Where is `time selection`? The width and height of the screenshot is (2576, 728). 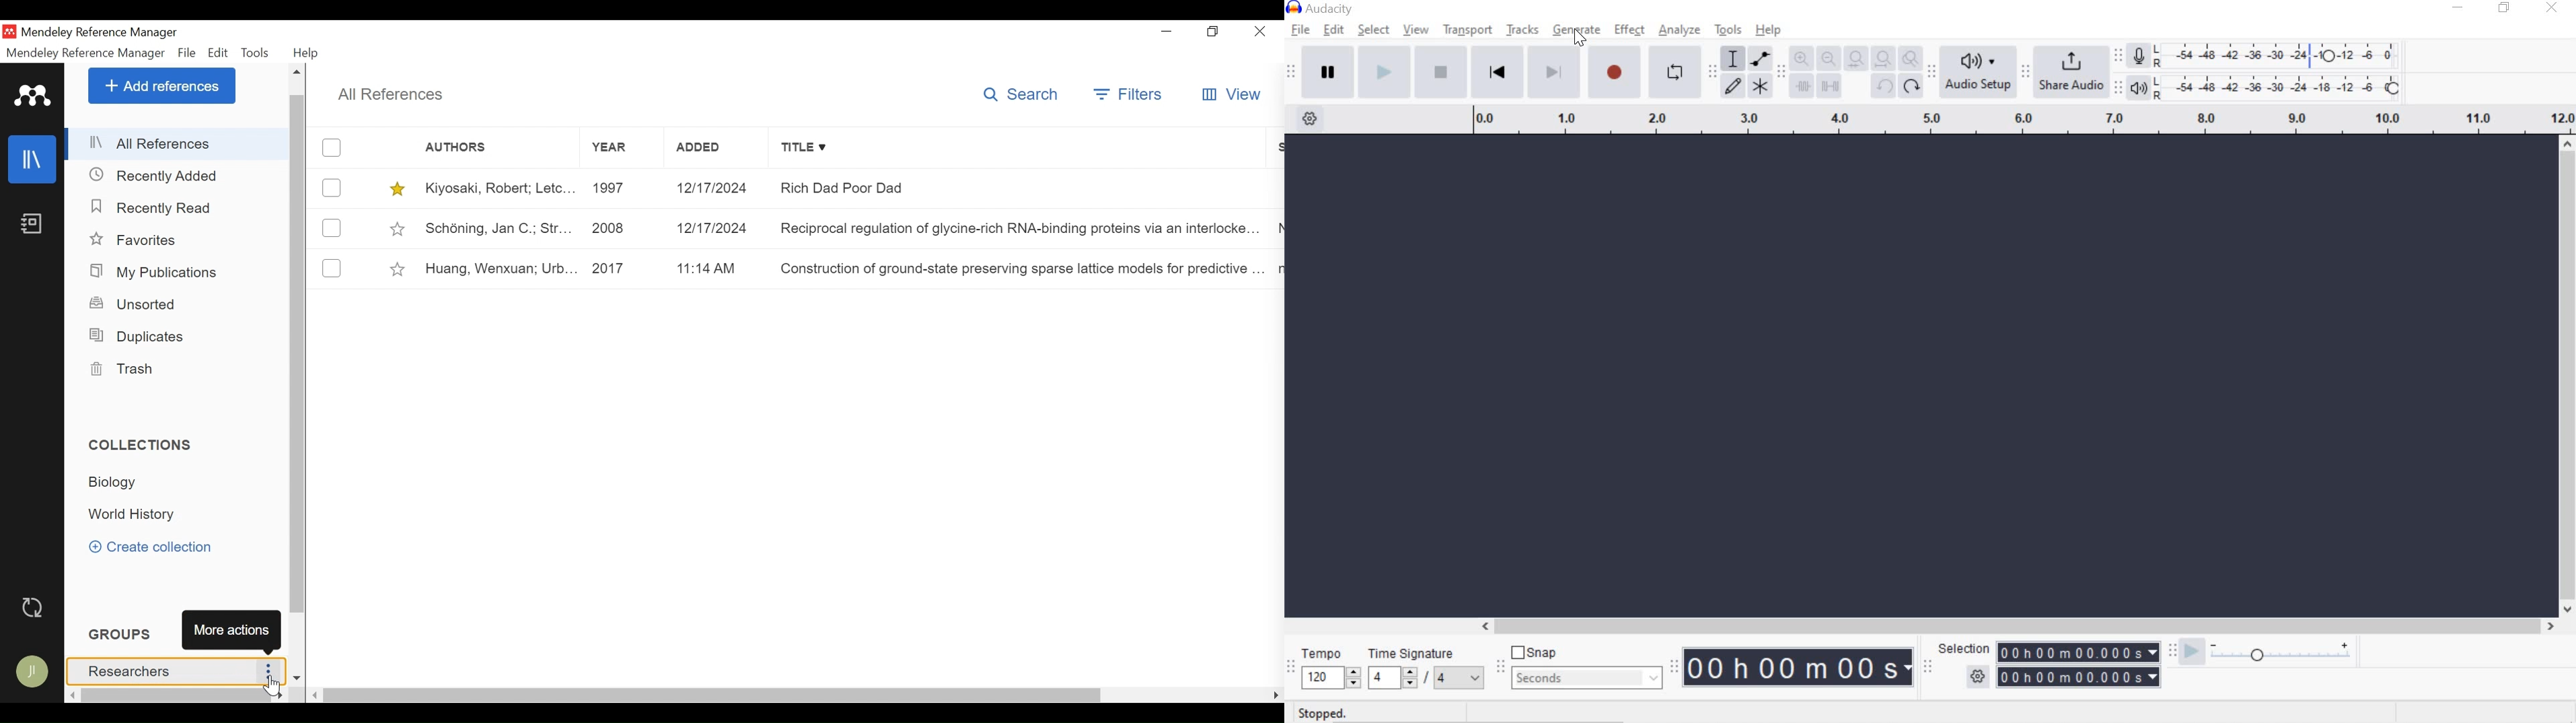
time selection is located at coordinates (2078, 652).